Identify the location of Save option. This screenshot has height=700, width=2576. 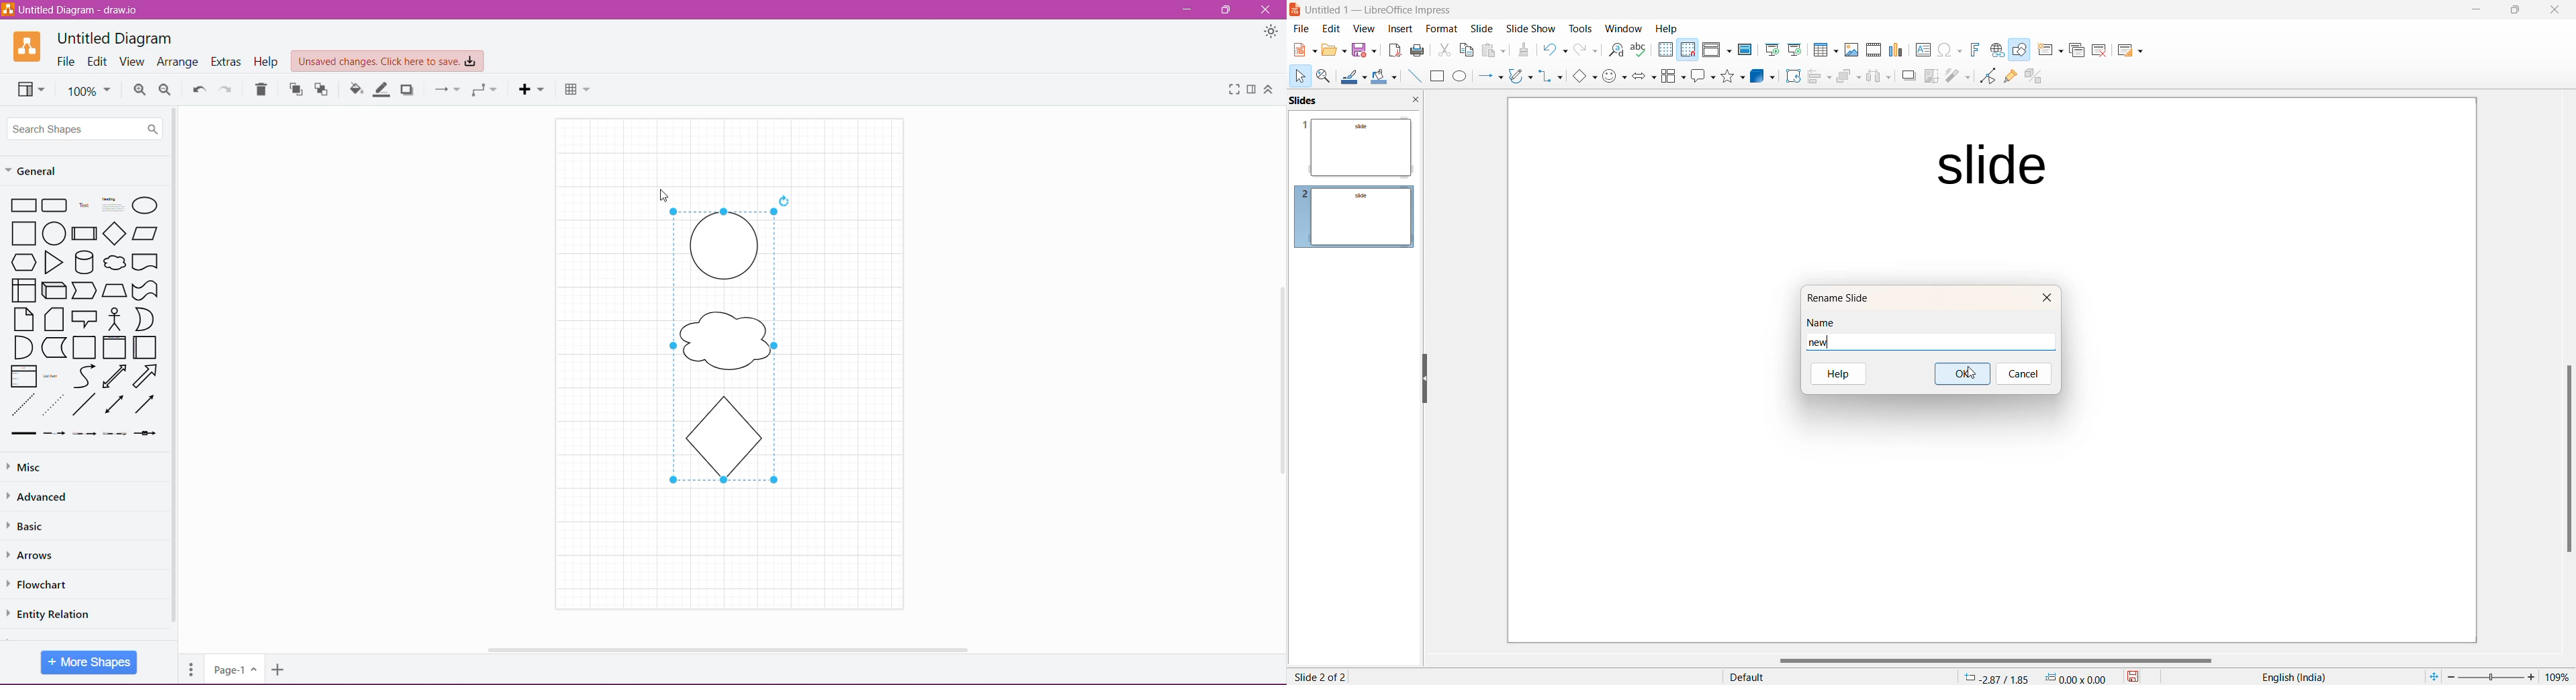
(1364, 50).